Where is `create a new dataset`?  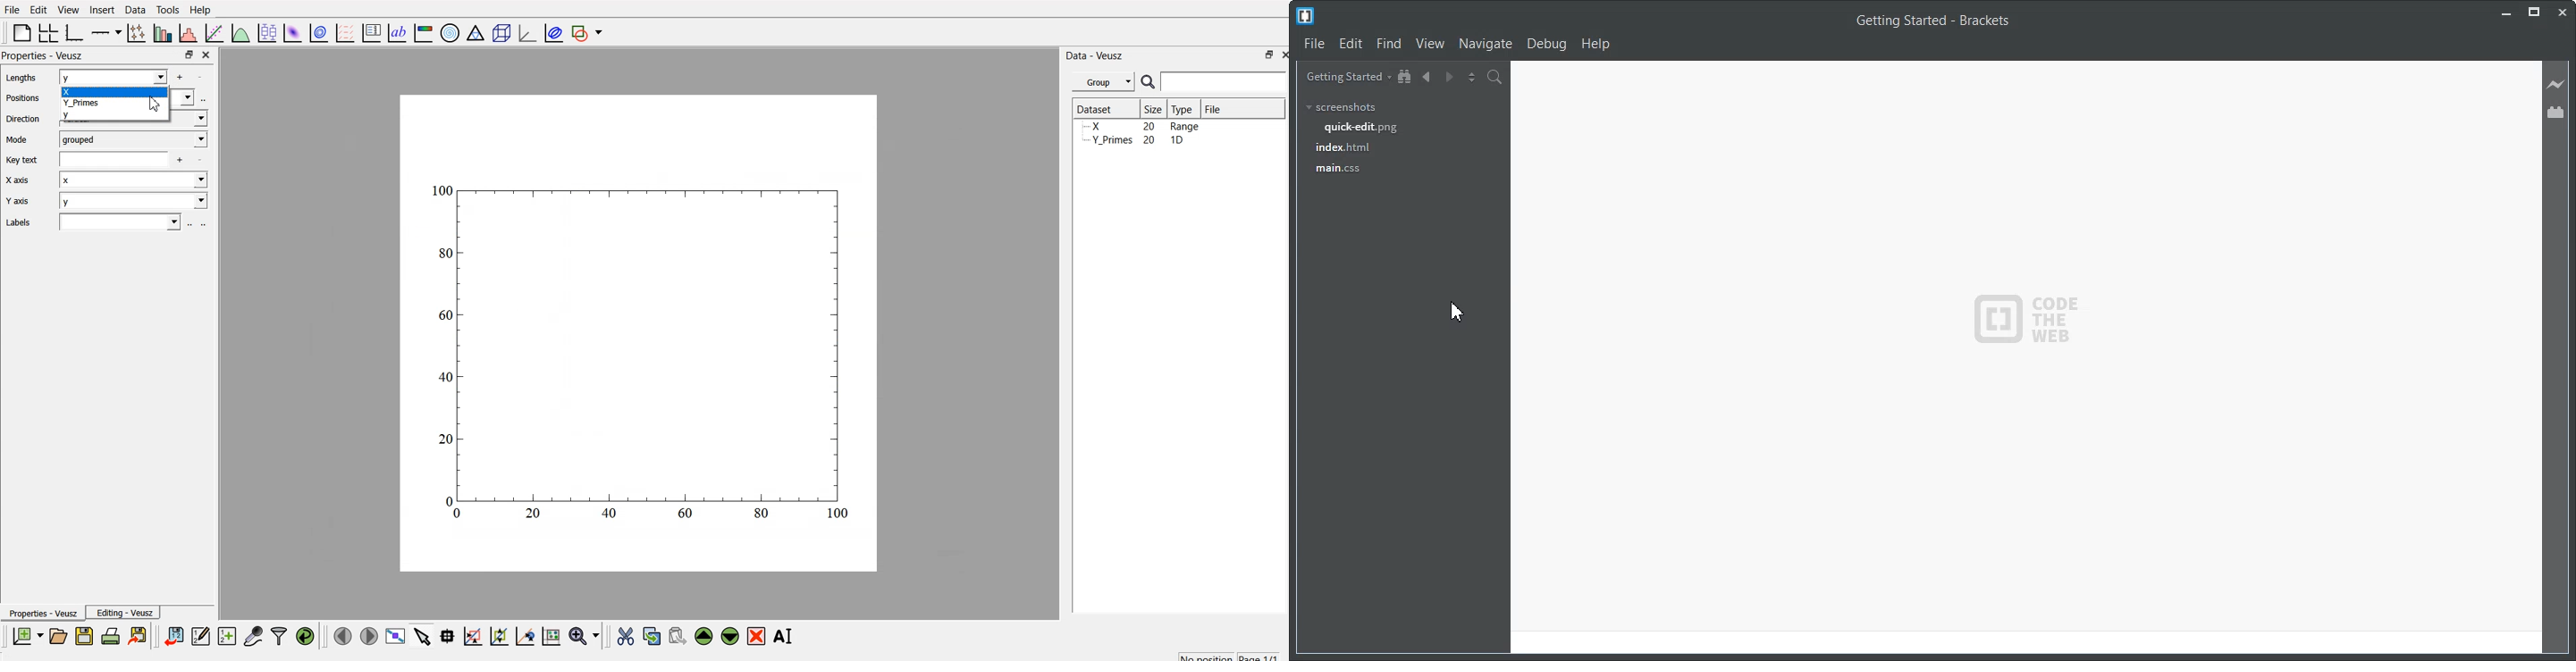 create a new dataset is located at coordinates (227, 637).